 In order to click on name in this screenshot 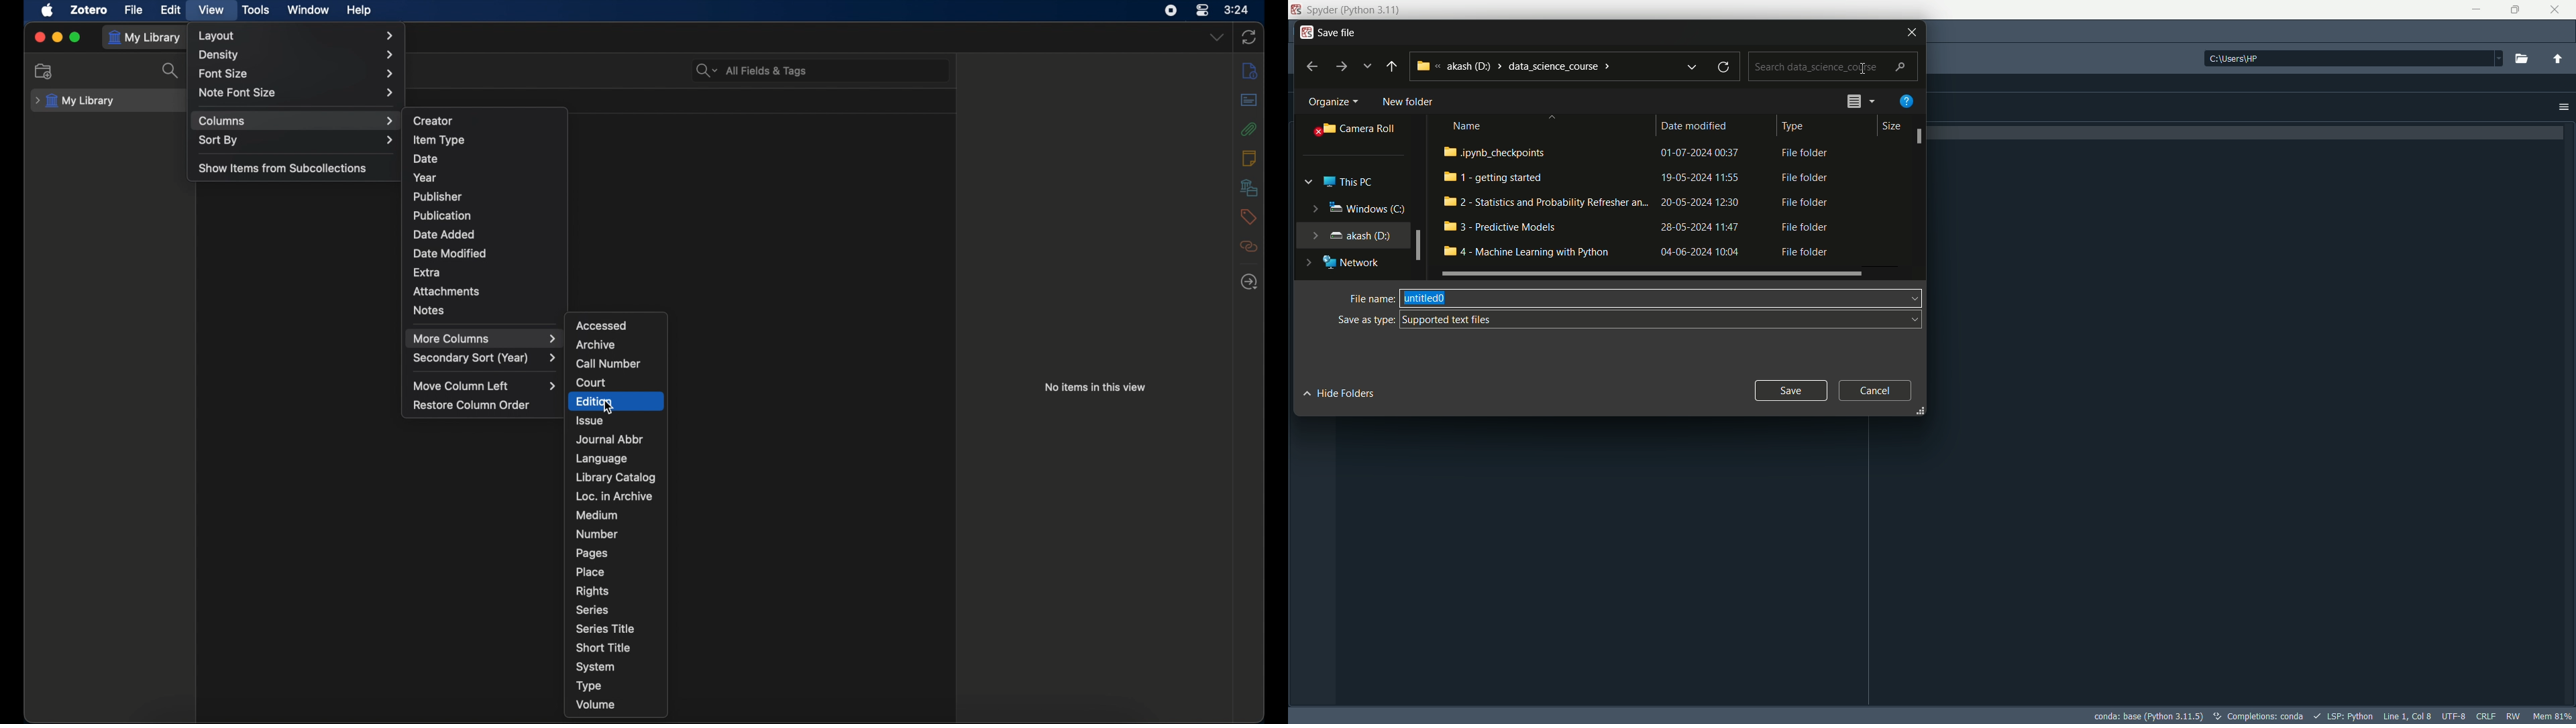, I will do `click(1468, 125)`.